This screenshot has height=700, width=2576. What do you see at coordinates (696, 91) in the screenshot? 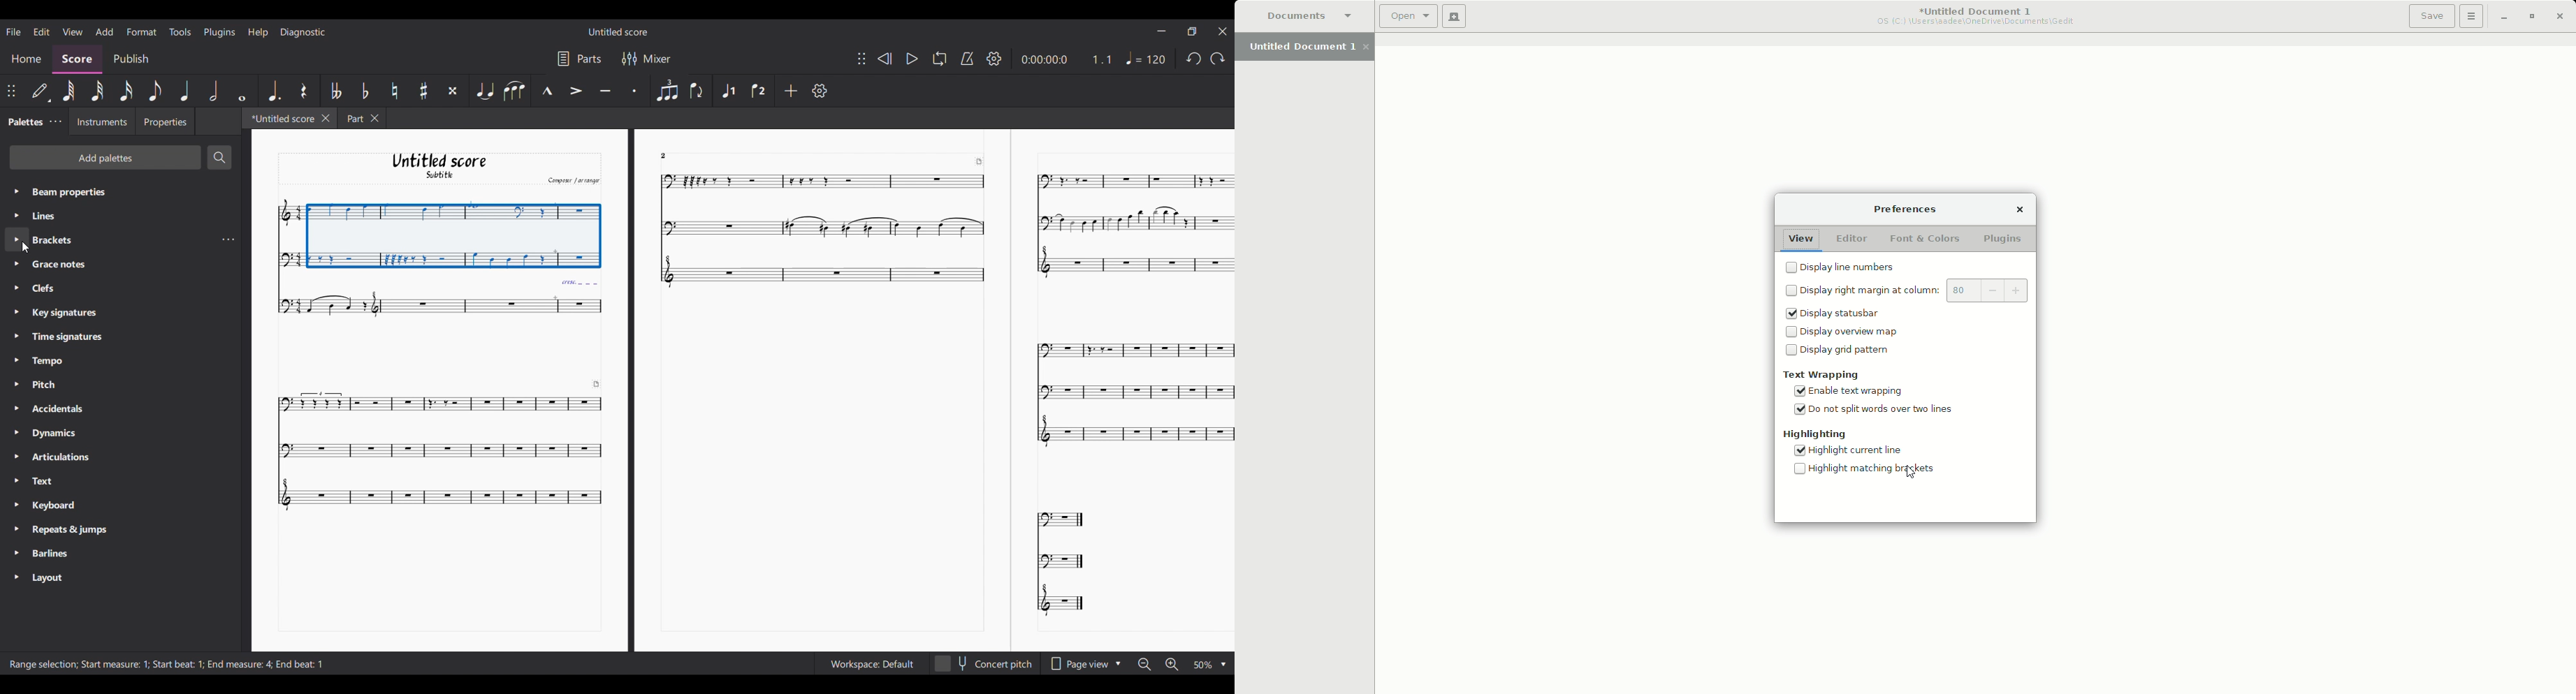
I see `Flip direction` at bounding box center [696, 91].